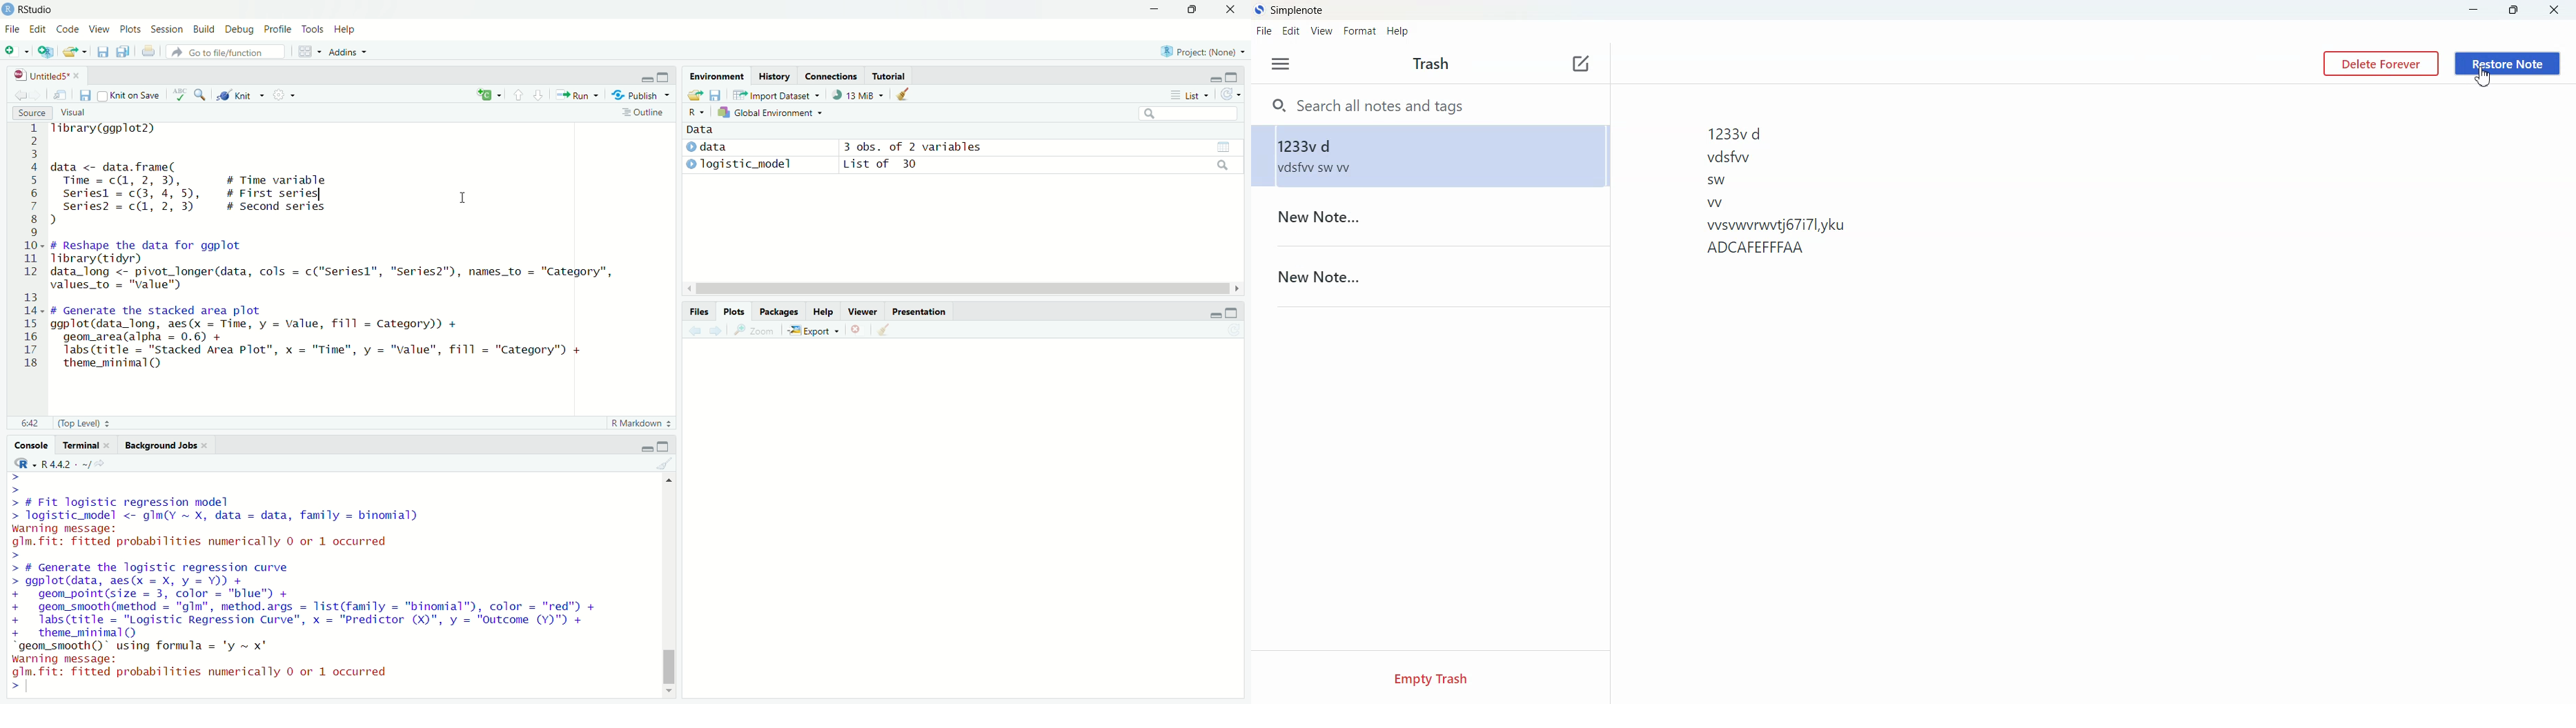 This screenshot has height=728, width=2576. What do you see at coordinates (844, 155) in the screenshot?
I see `) data 3 obs. of 2 variables
» Togistic_model List of 30` at bounding box center [844, 155].